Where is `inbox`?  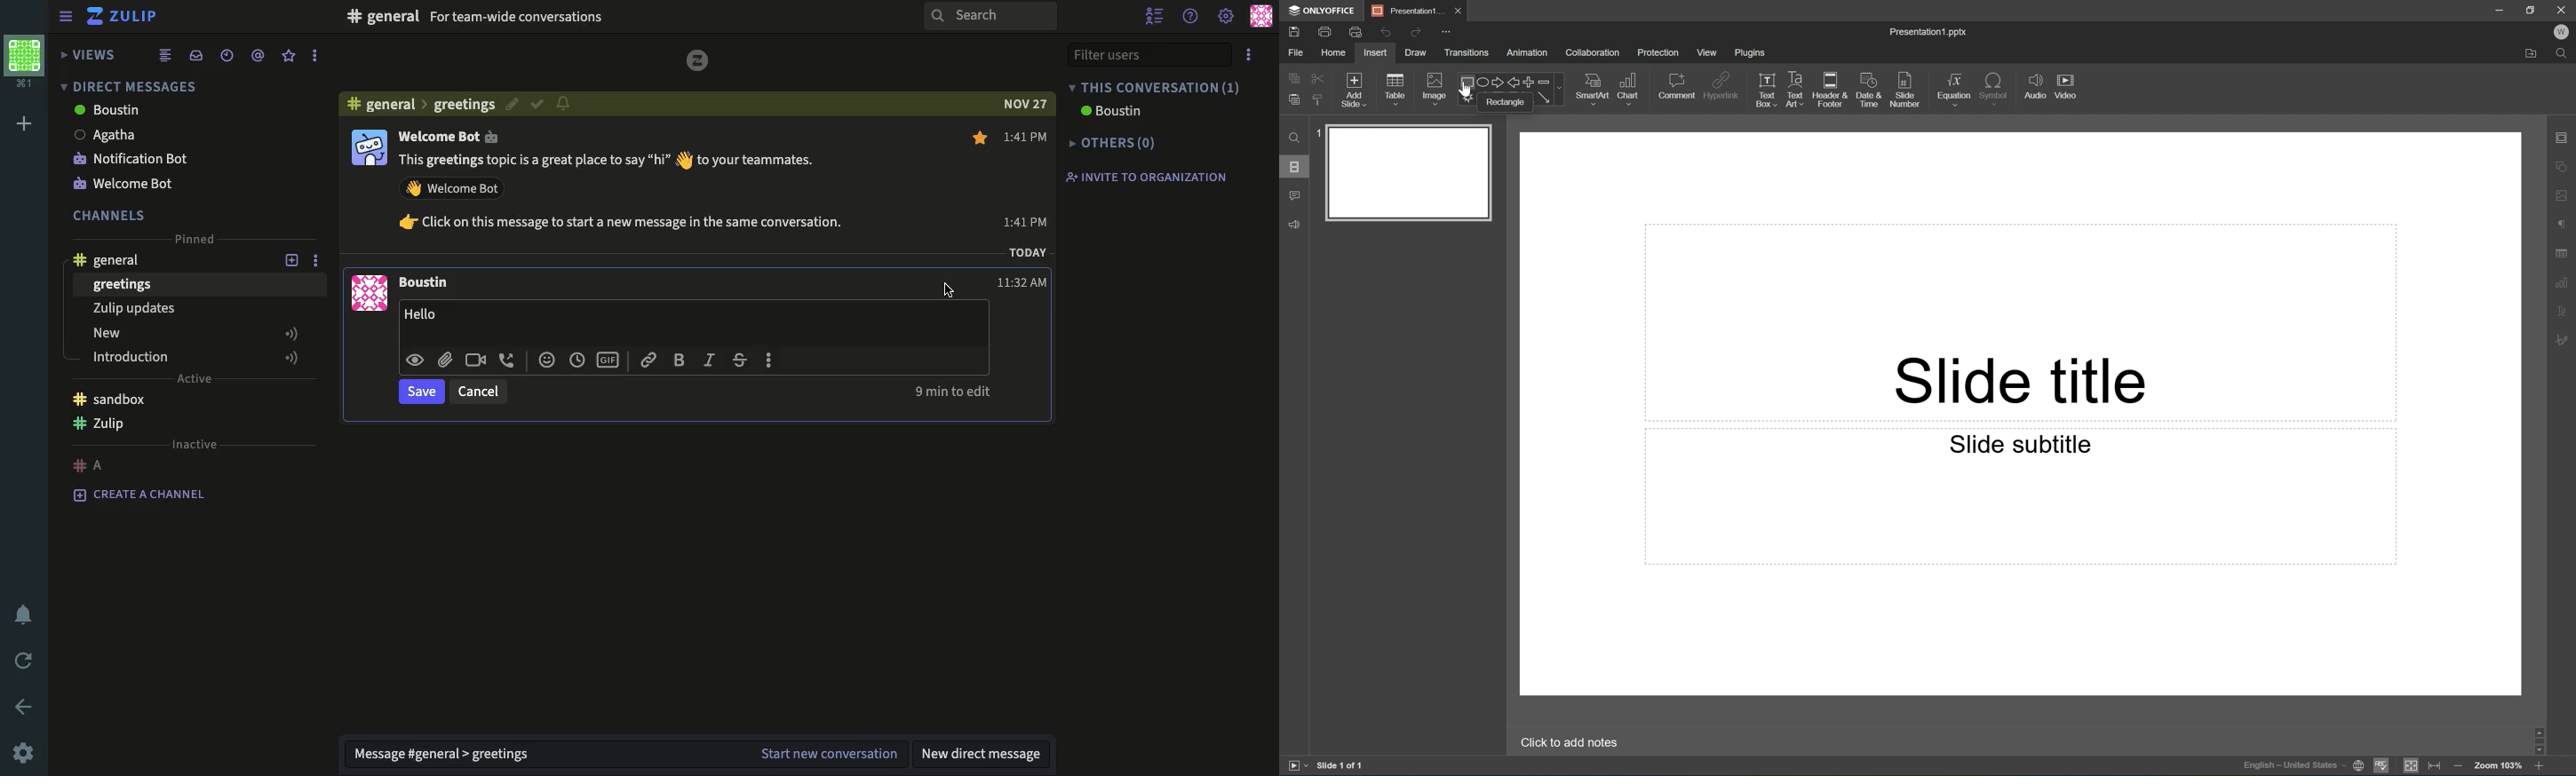 inbox is located at coordinates (195, 55).